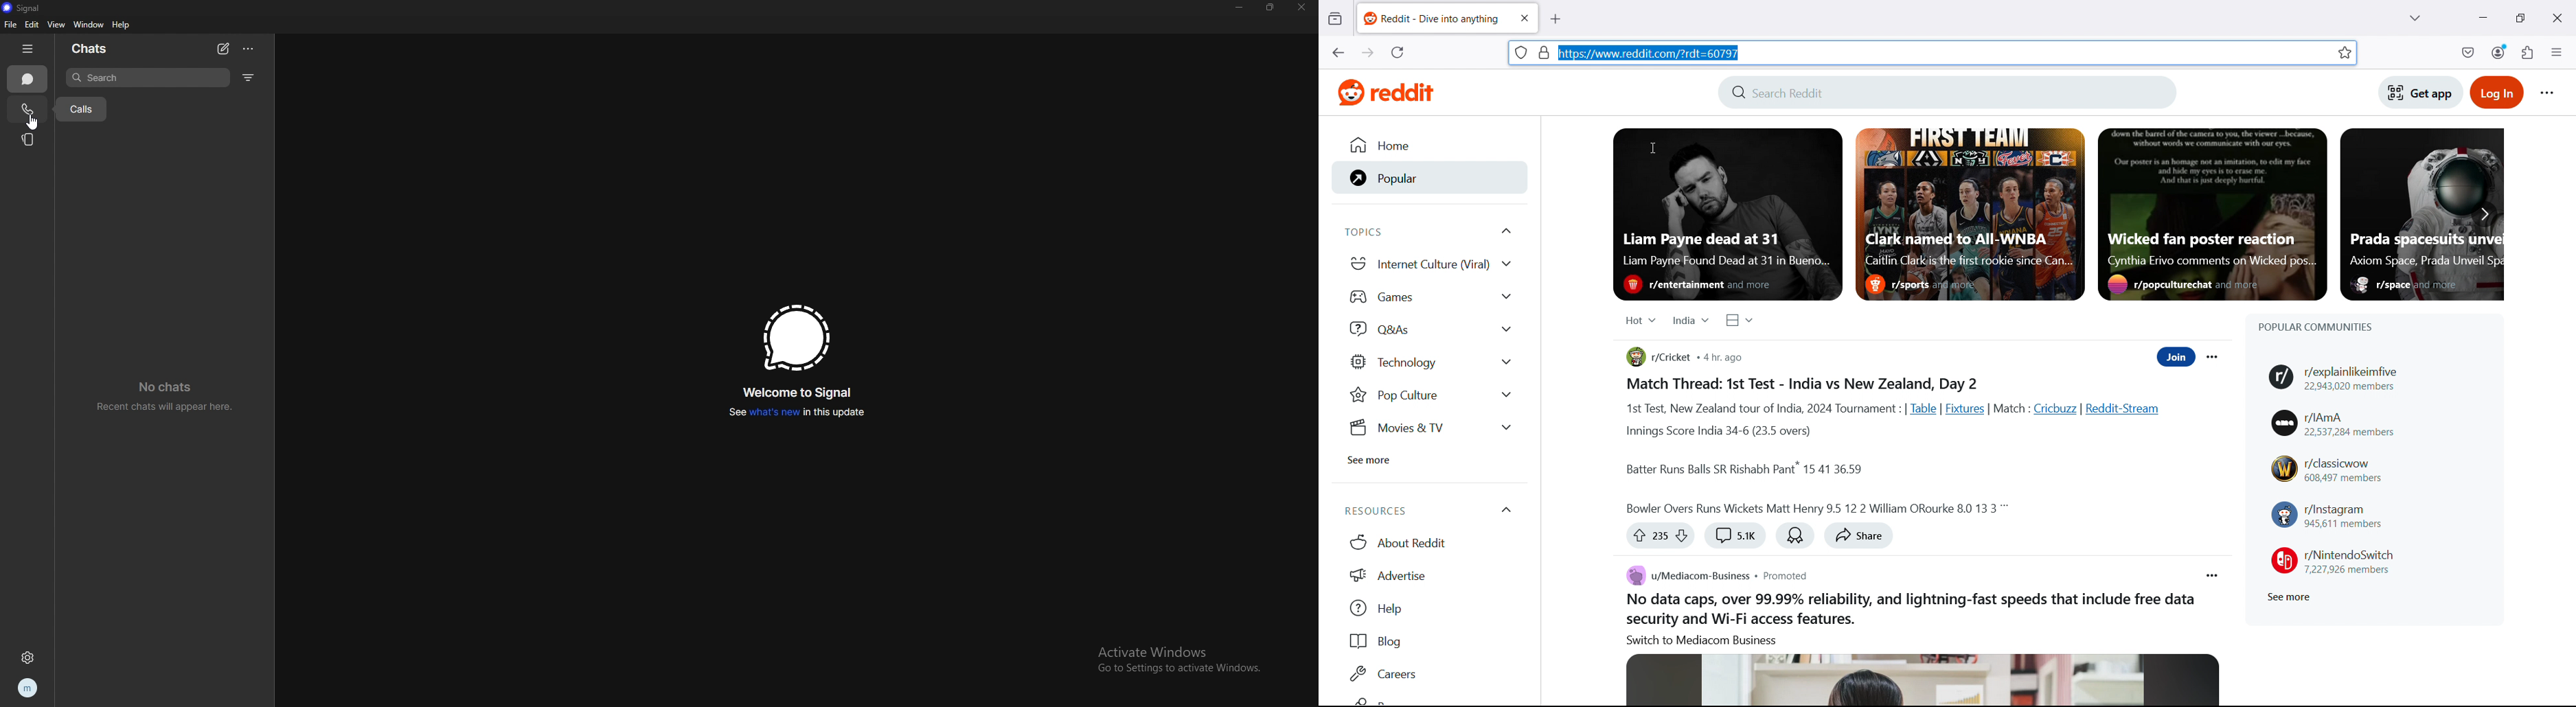 Image resolution: width=2576 pixels, height=728 pixels. What do you see at coordinates (2555, 16) in the screenshot?
I see `close` at bounding box center [2555, 16].